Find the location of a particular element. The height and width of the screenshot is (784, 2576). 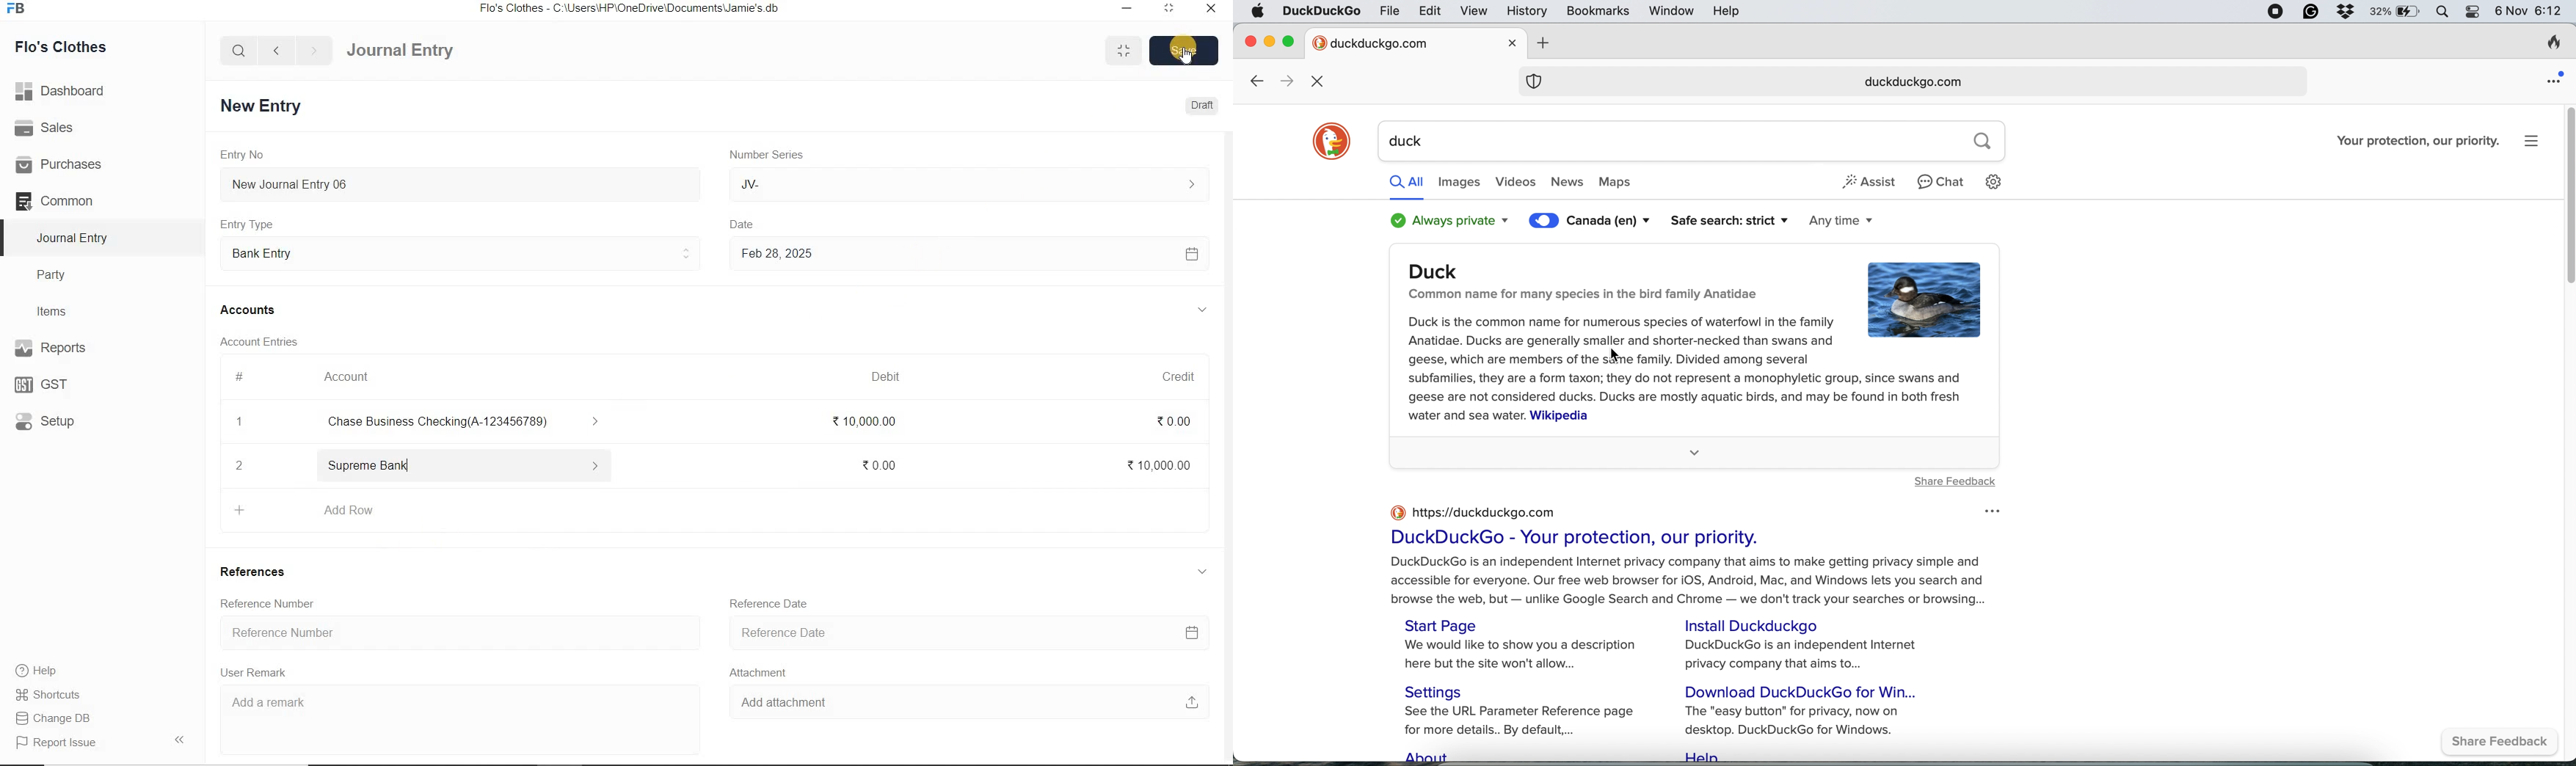

Dashboard is located at coordinates (65, 90).